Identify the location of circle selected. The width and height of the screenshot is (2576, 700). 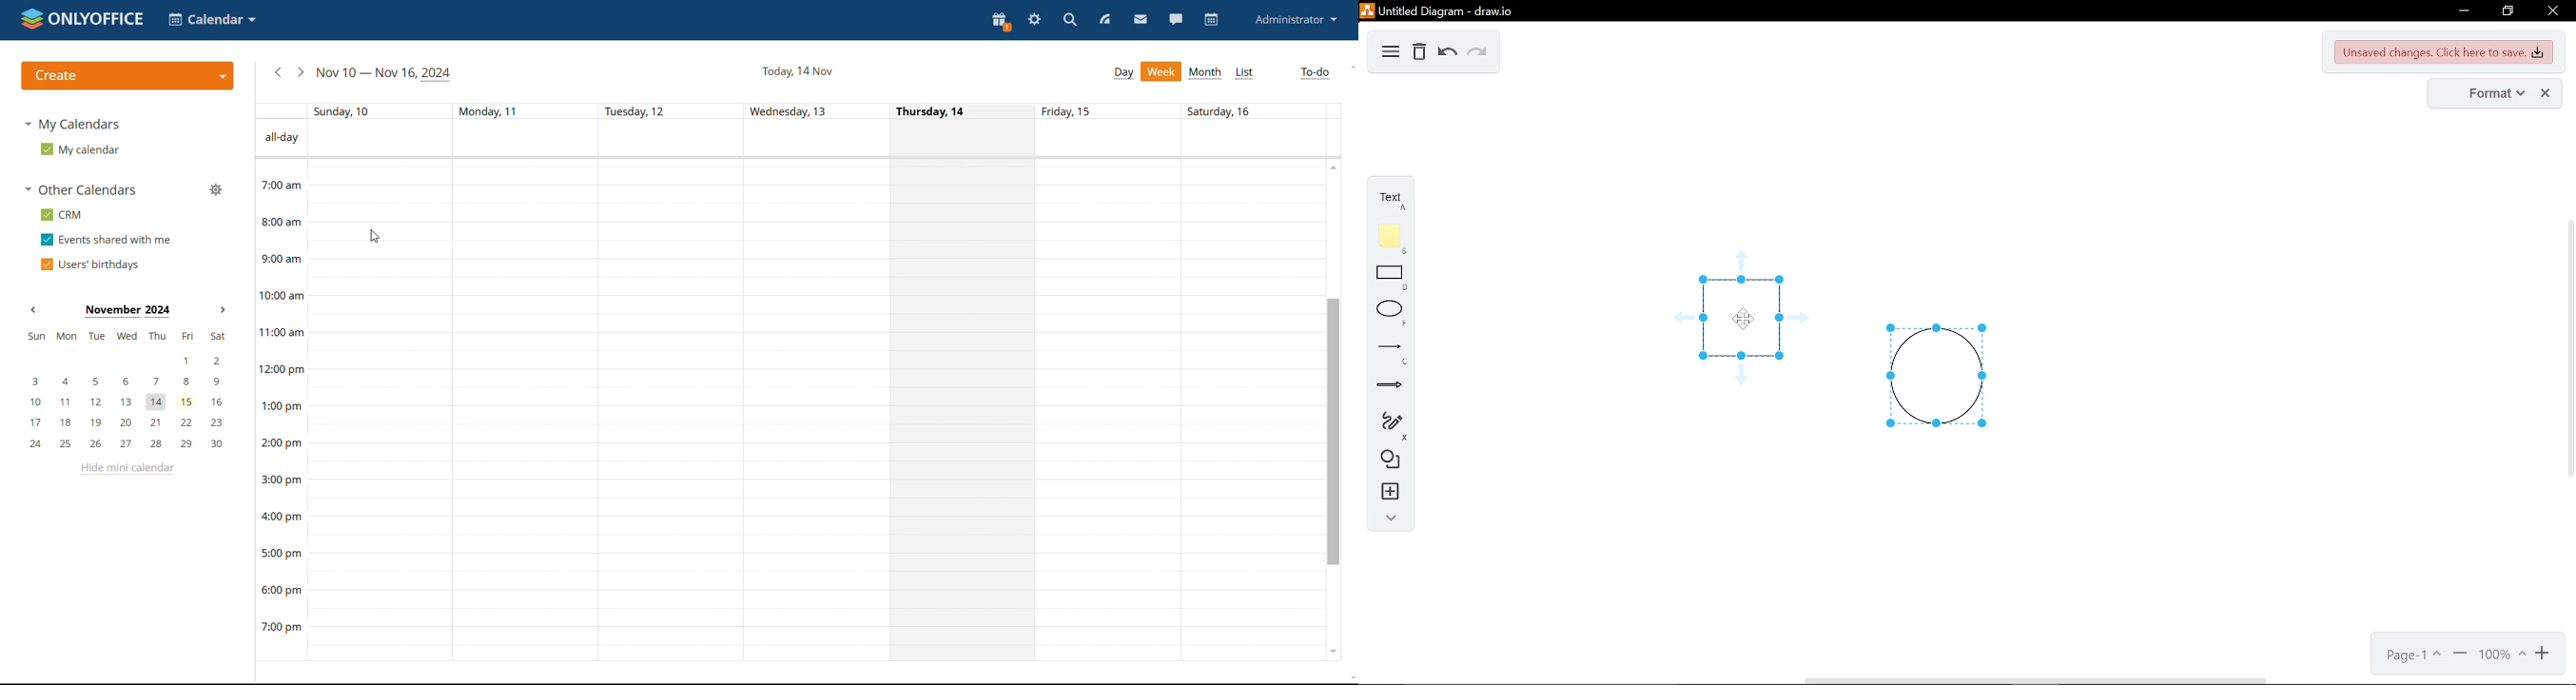
(1937, 375).